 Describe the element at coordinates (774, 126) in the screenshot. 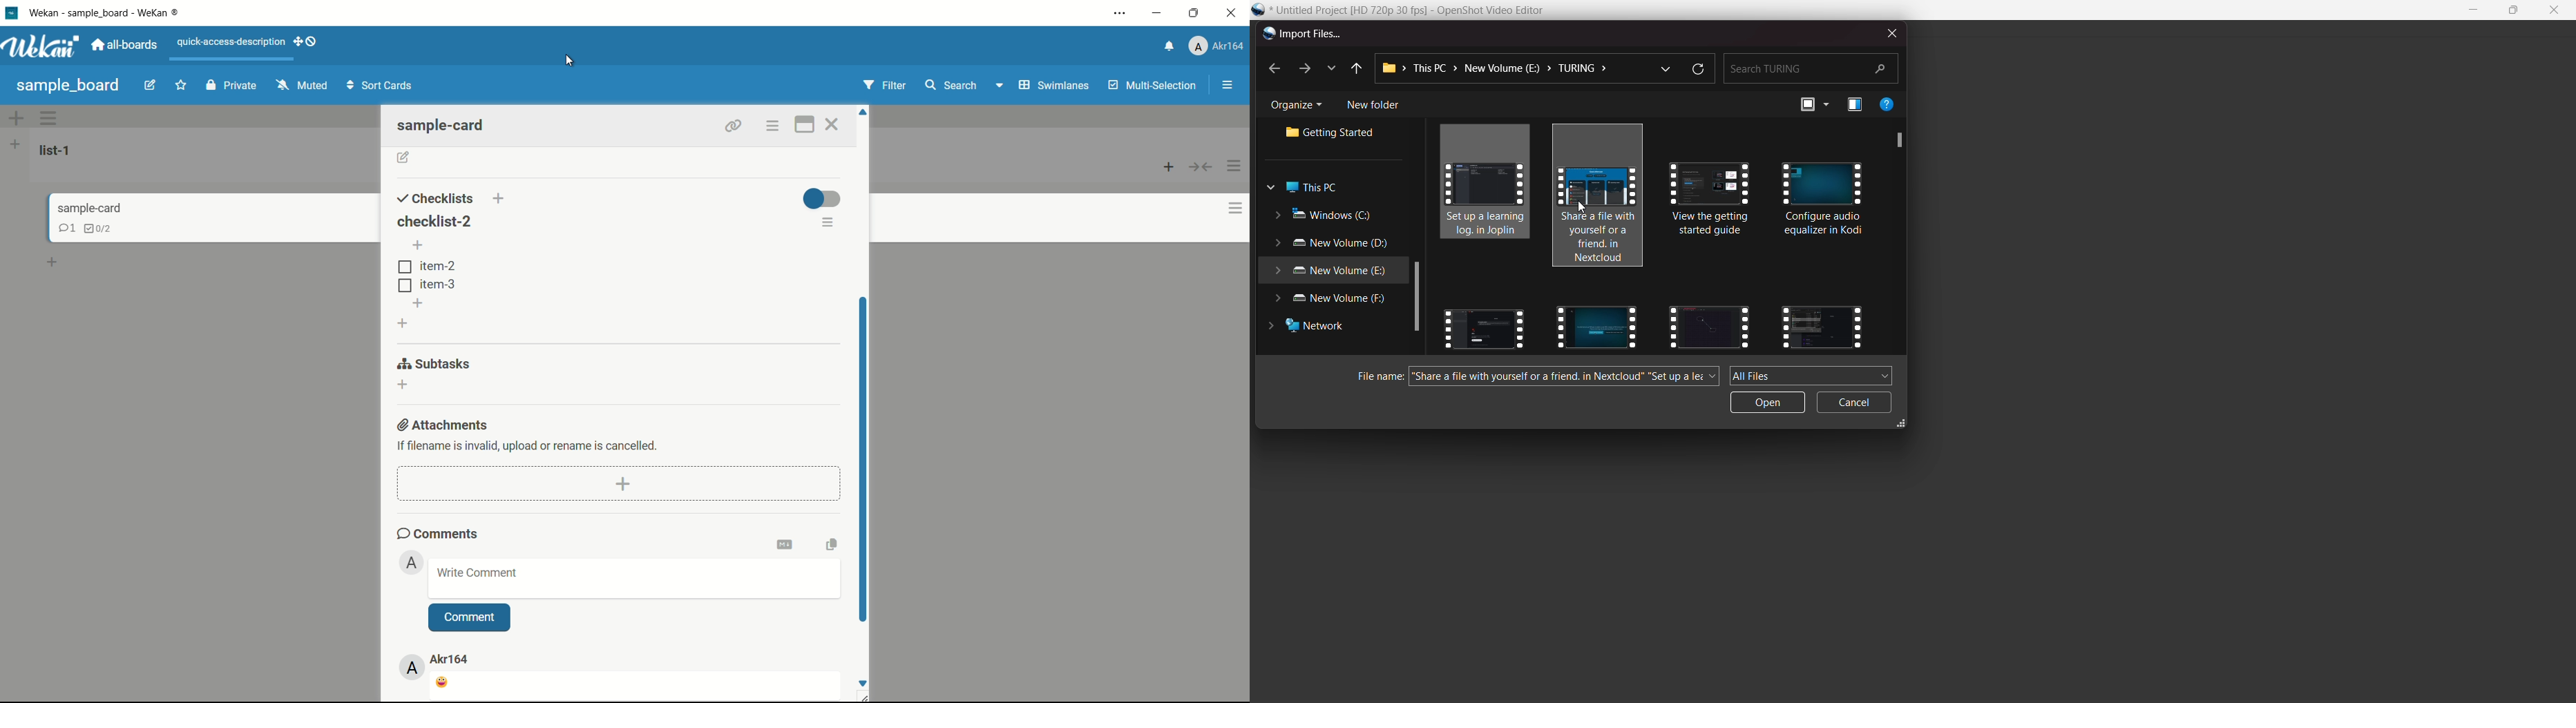

I see `options` at that location.